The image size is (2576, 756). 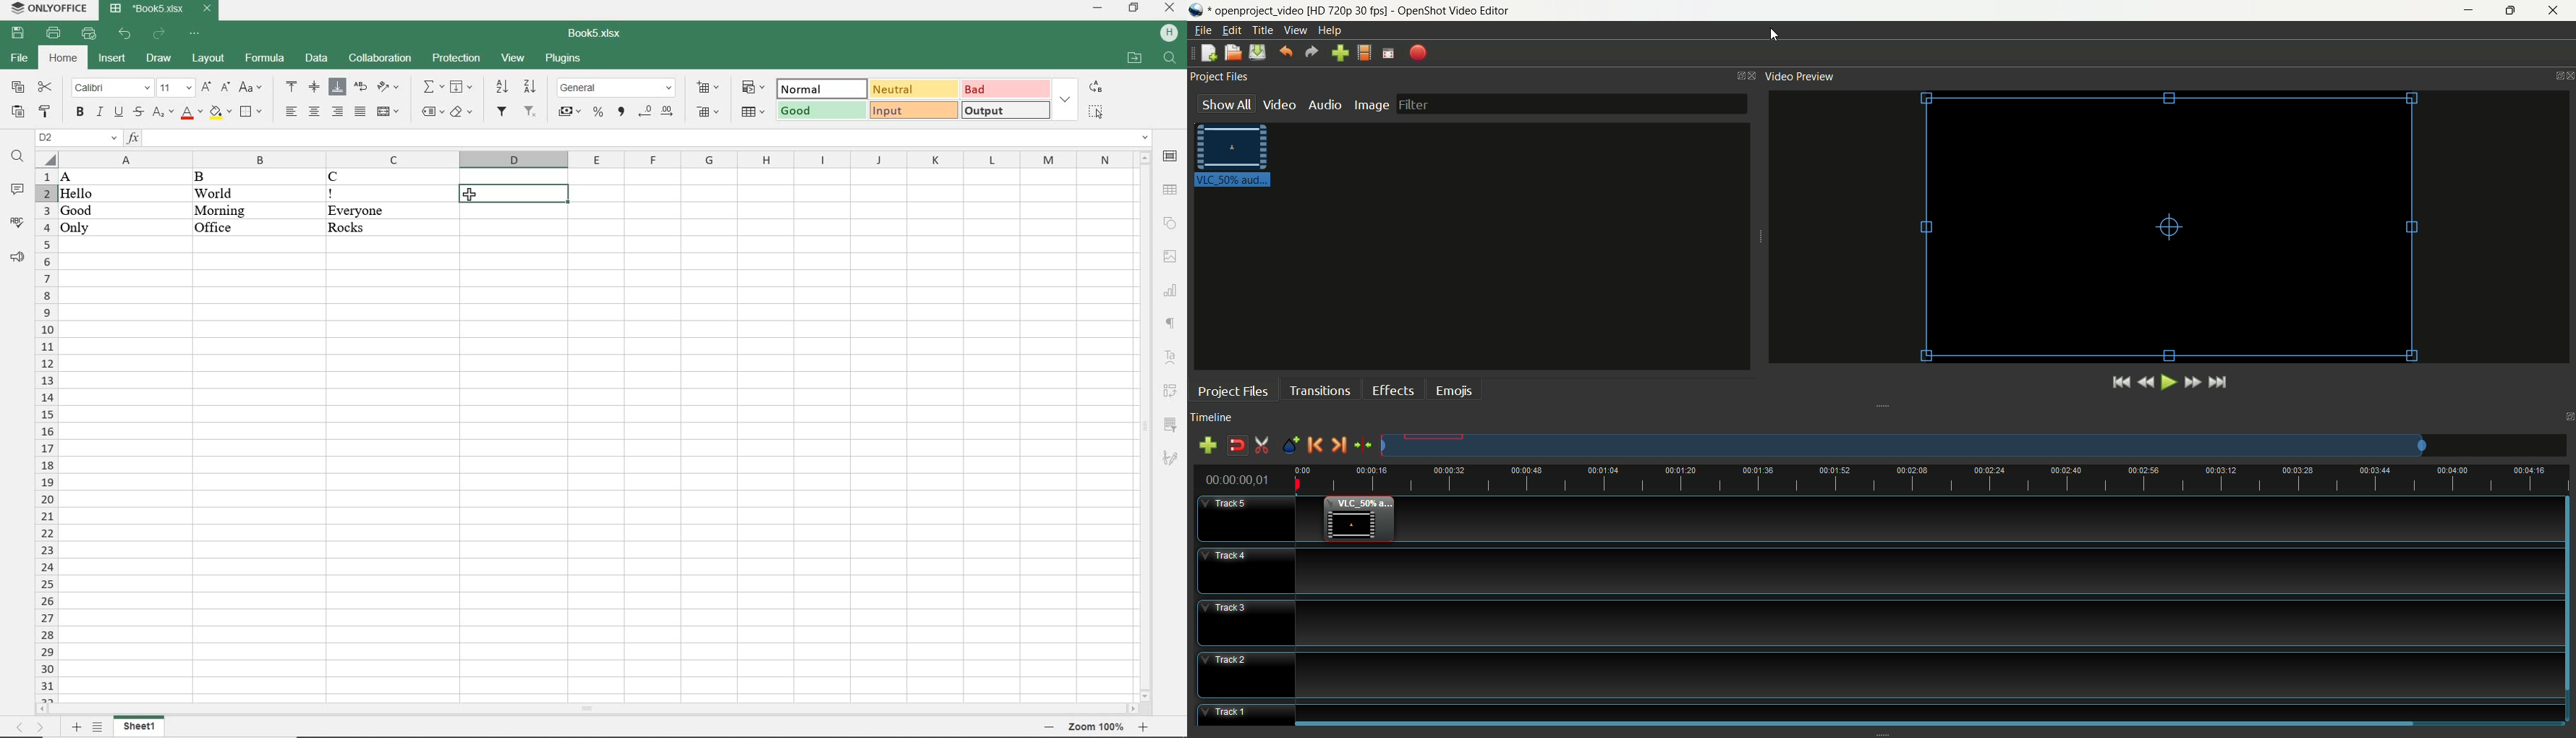 I want to click on document name, so click(x=592, y=34).